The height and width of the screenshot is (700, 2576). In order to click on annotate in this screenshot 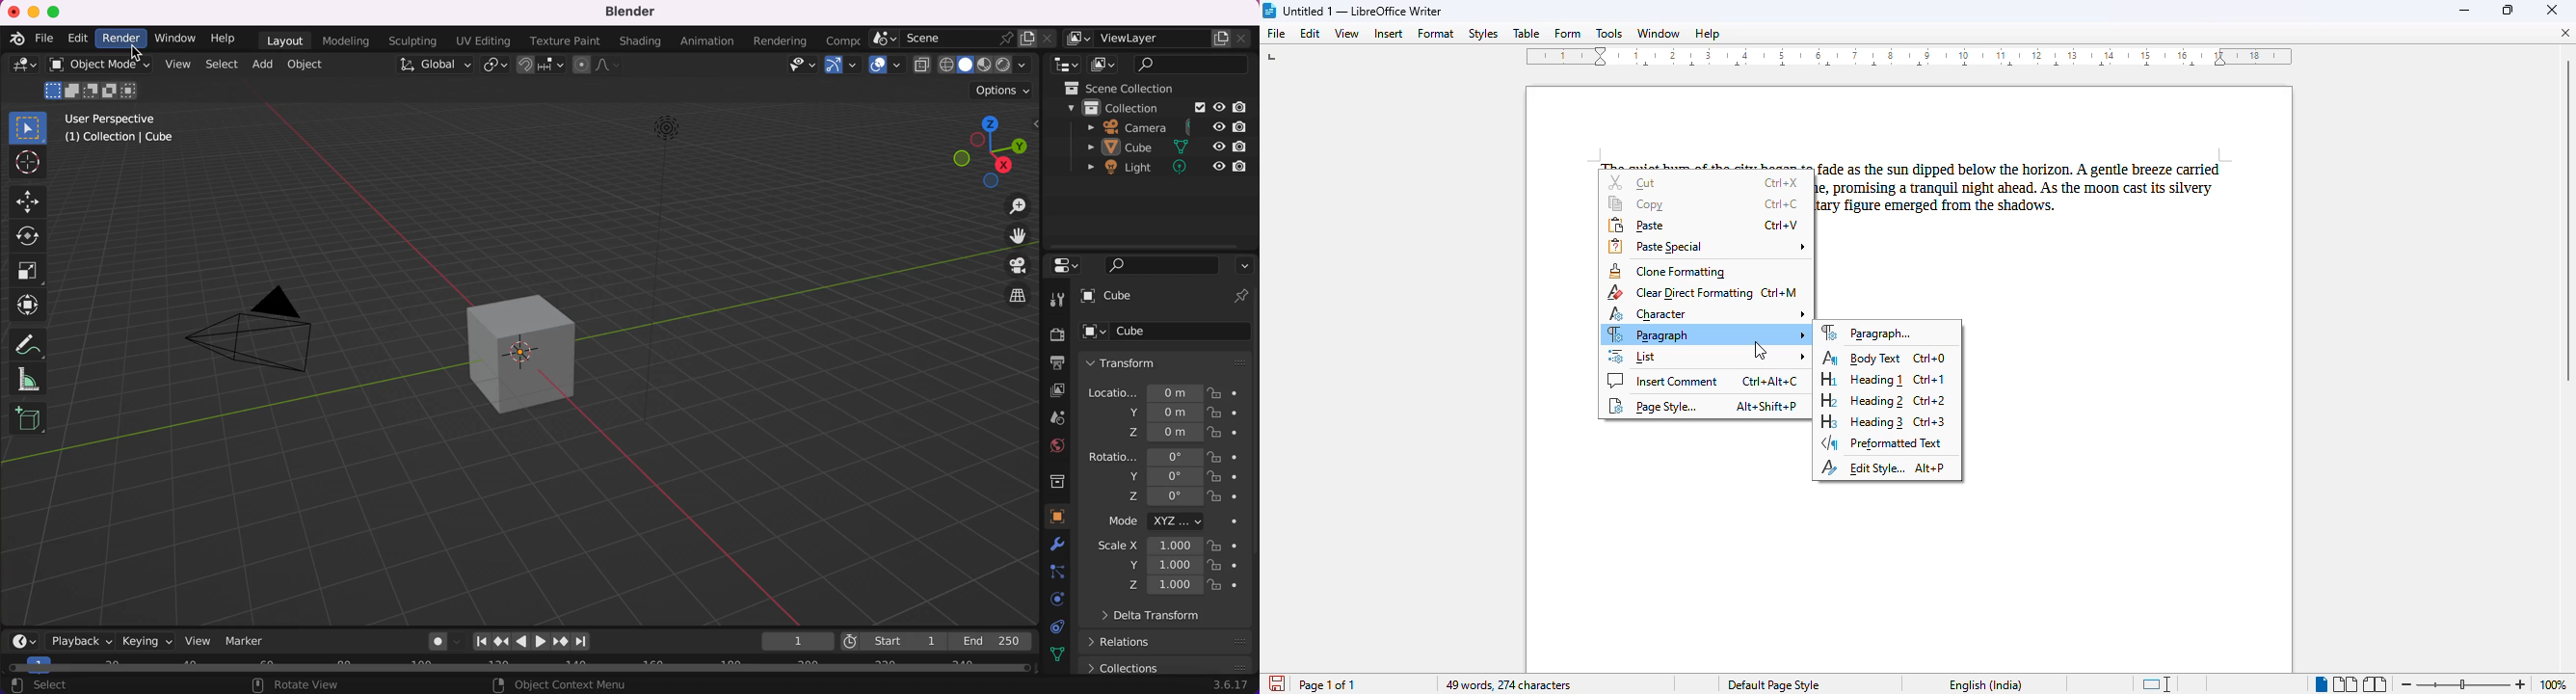, I will do `click(36, 340)`.